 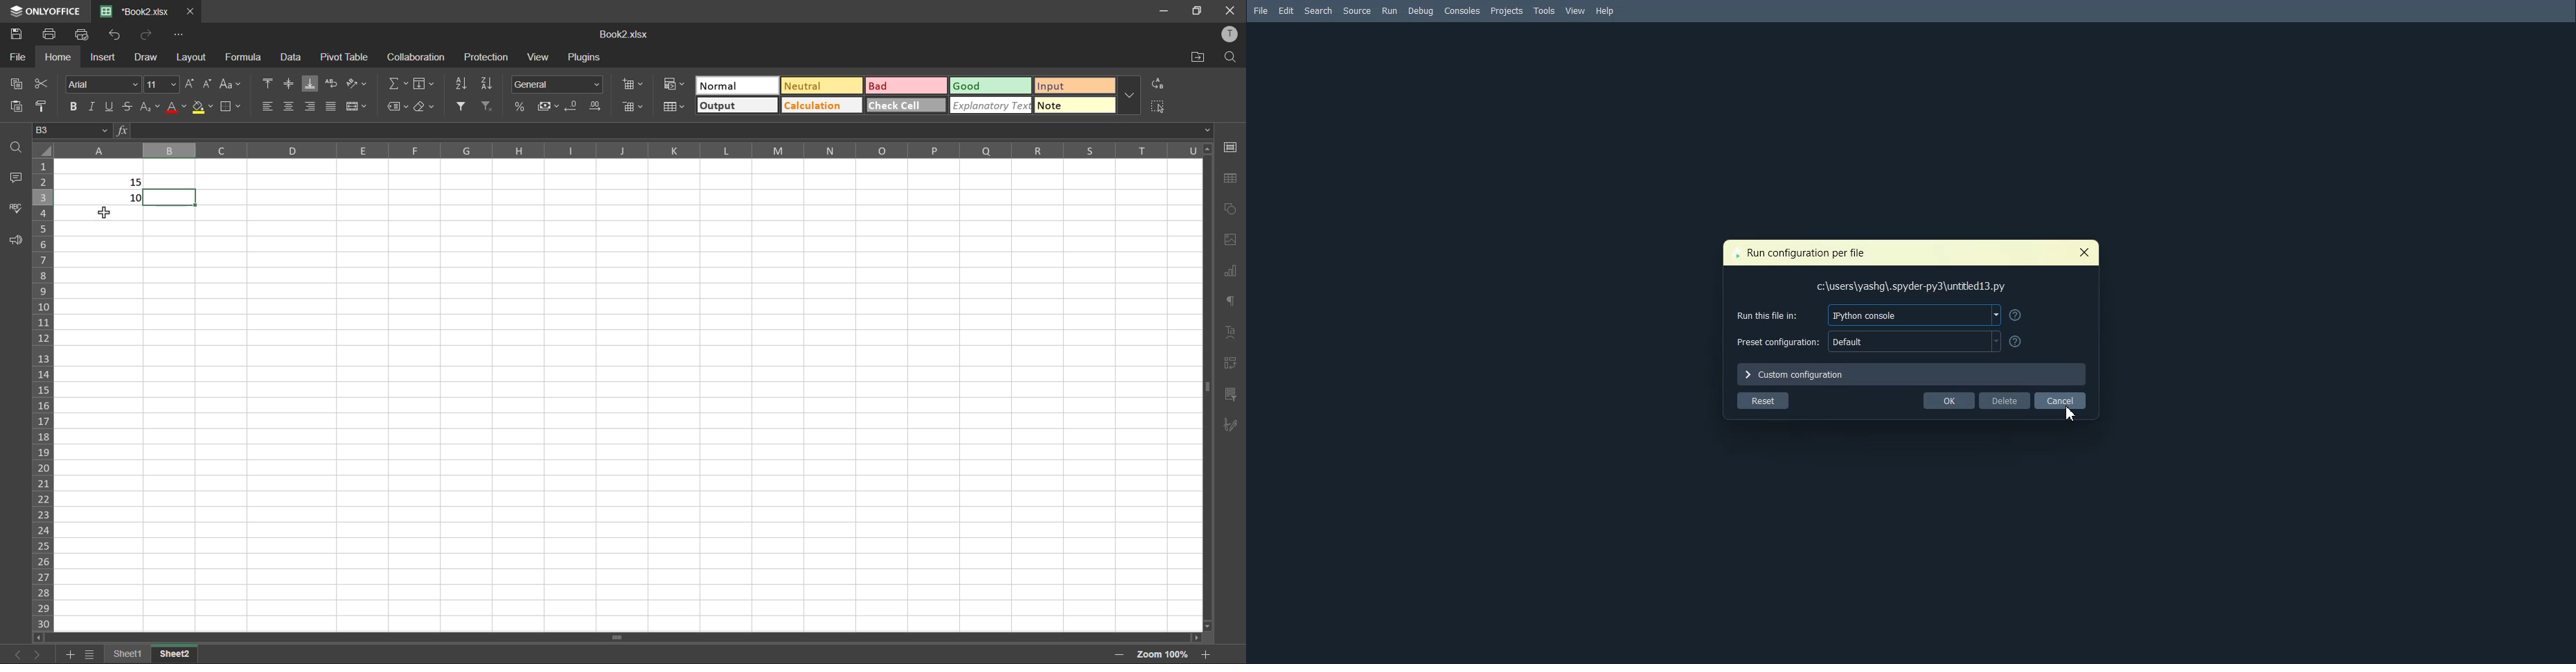 I want to click on find, so click(x=1231, y=56).